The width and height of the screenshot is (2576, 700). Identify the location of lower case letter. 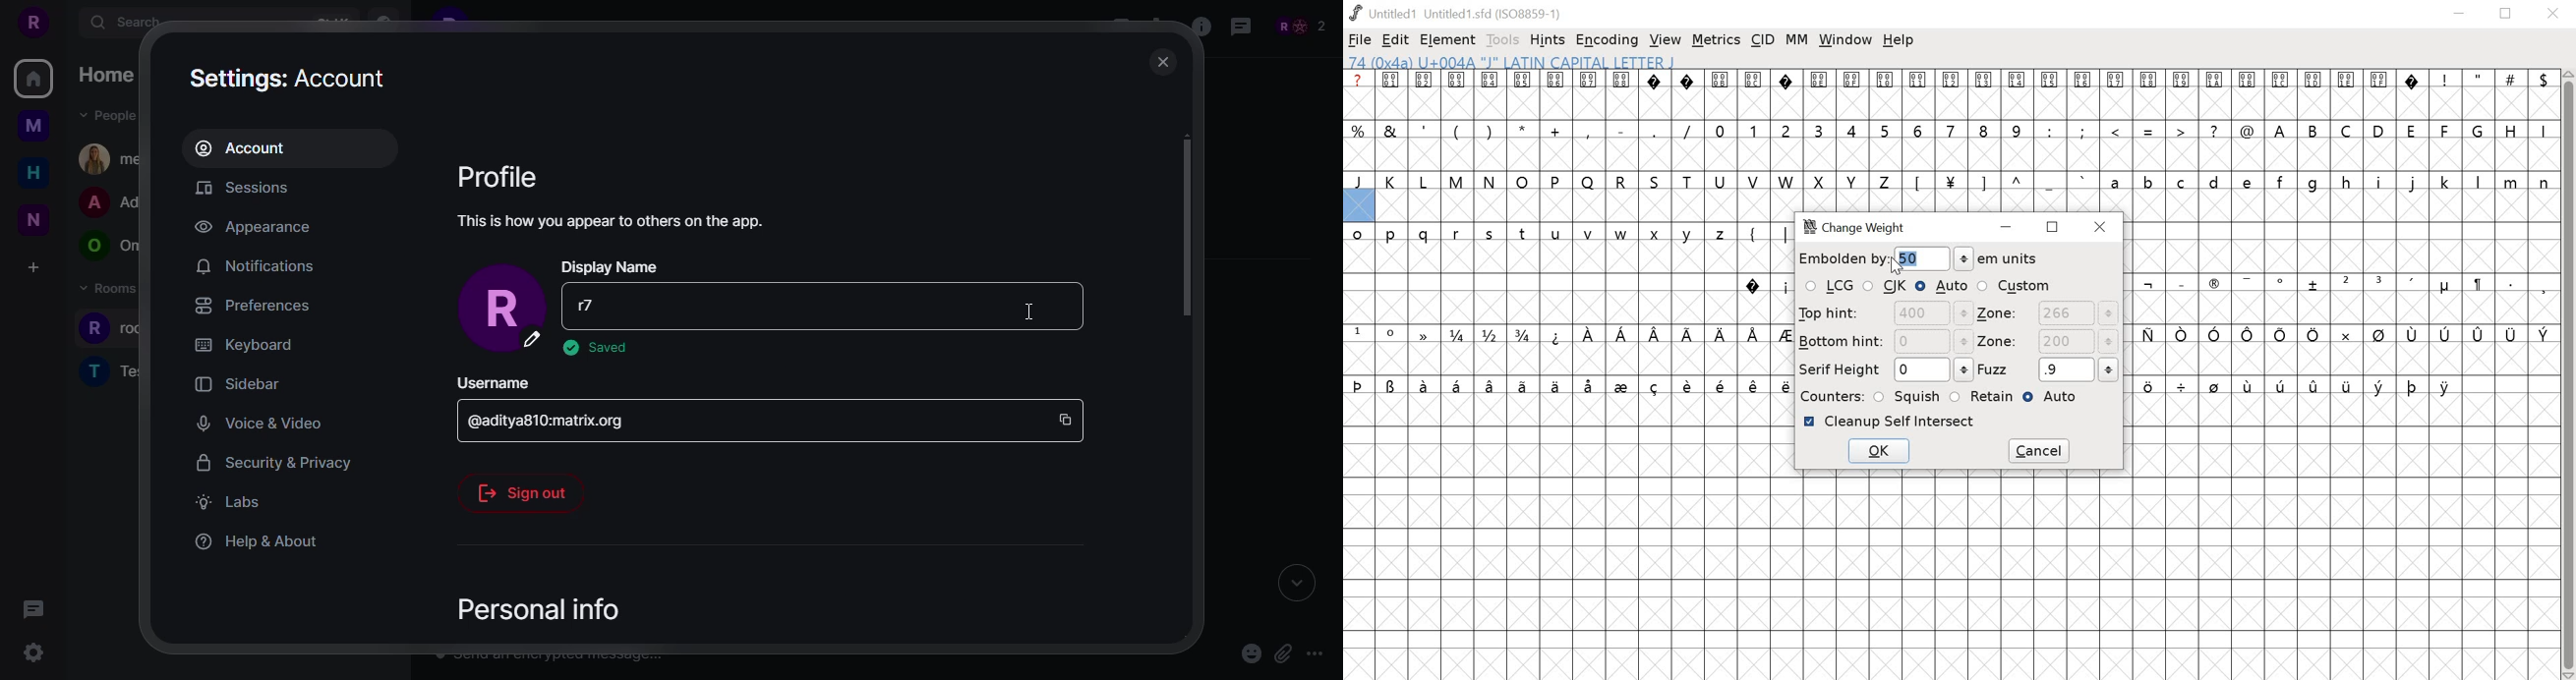
(2328, 181).